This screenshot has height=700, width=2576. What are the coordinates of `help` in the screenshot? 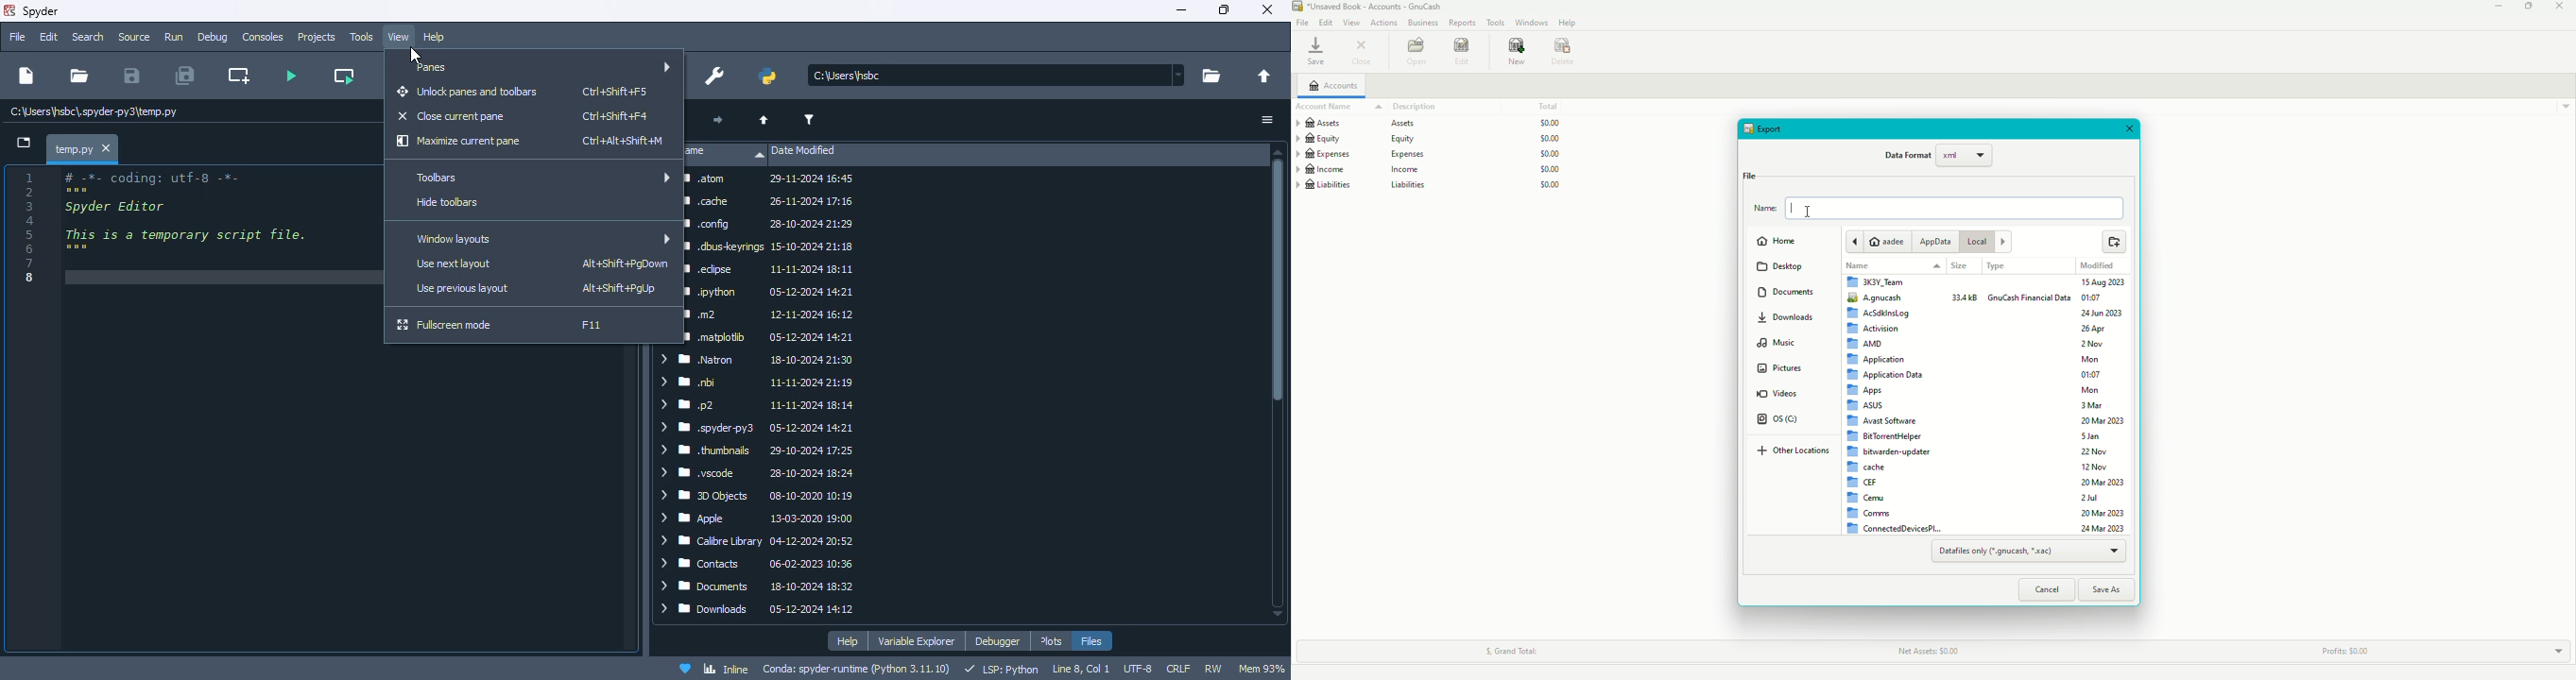 It's located at (848, 641).